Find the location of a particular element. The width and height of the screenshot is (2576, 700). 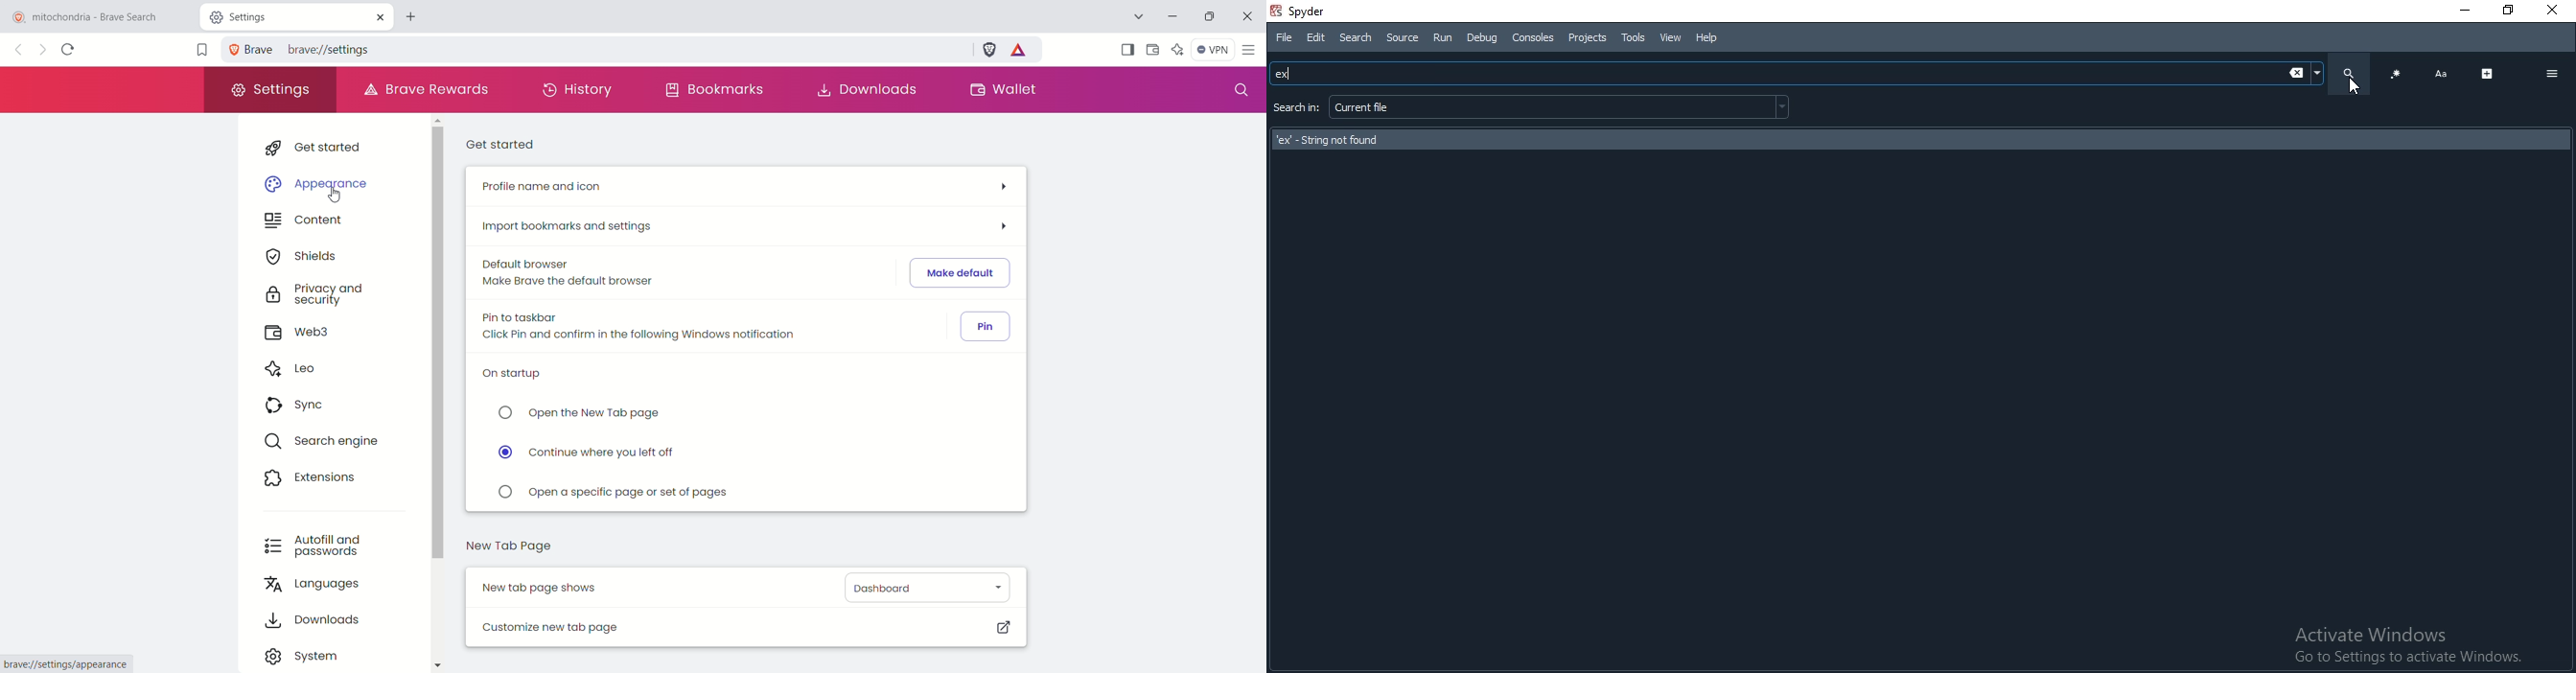

search  is located at coordinates (2345, 73).